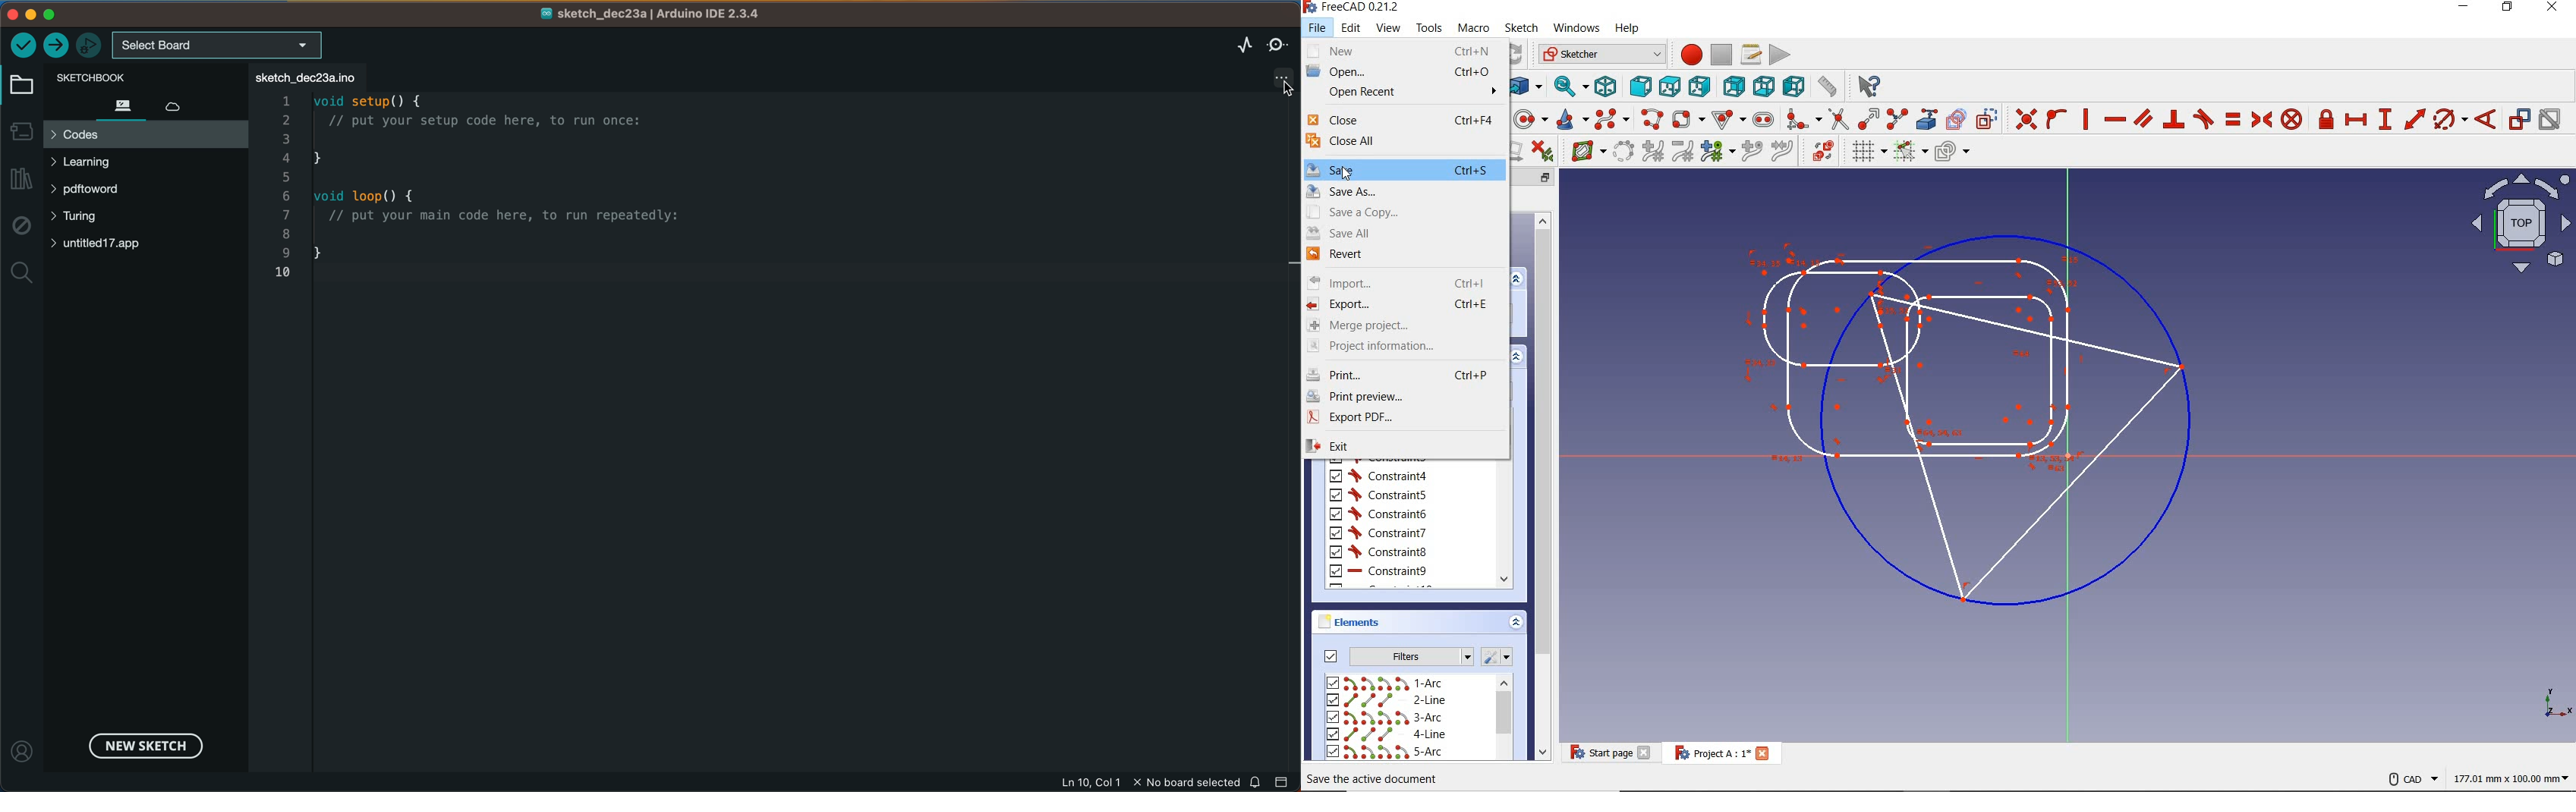  What do you see at coordinates (1393, 655) in the screenshot?
I see `filters` at bounding box center [1393, 655].